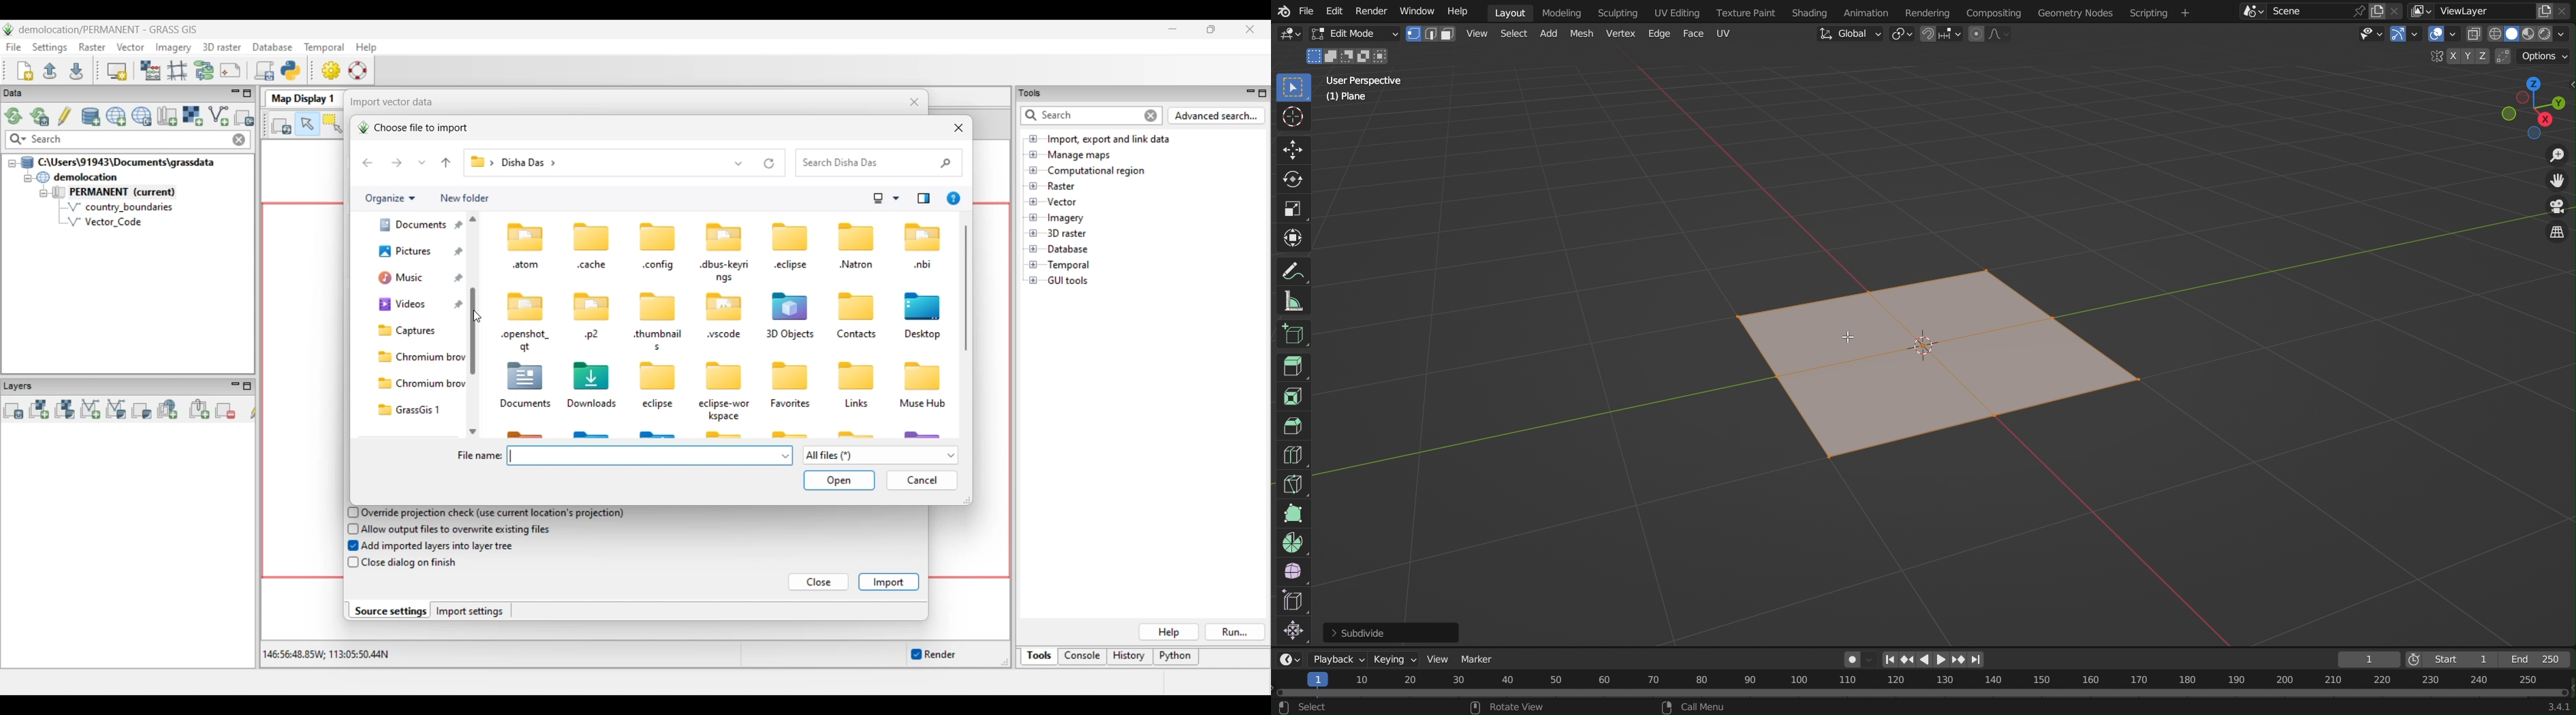  What do you see at coordinates (1989, 35) in the screenshot?
I see `Proportional Editing` at bounding box center [1989, 35].